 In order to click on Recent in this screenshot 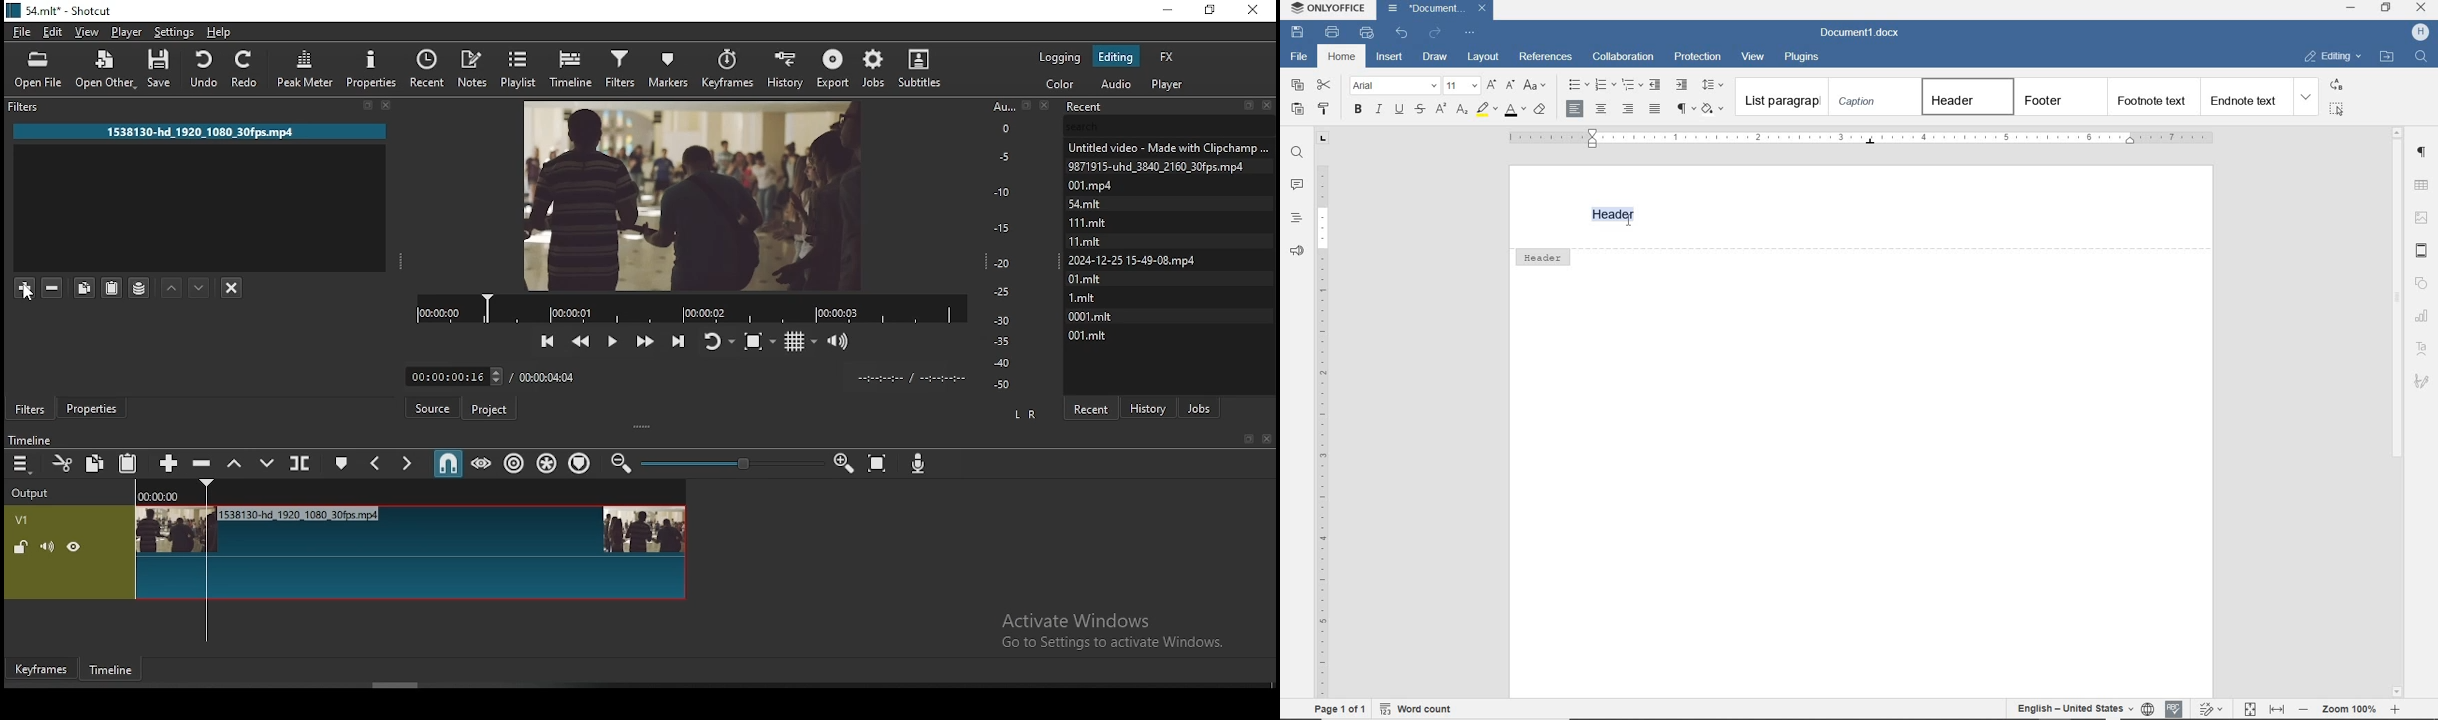, I will do `click(1169, 107)`.